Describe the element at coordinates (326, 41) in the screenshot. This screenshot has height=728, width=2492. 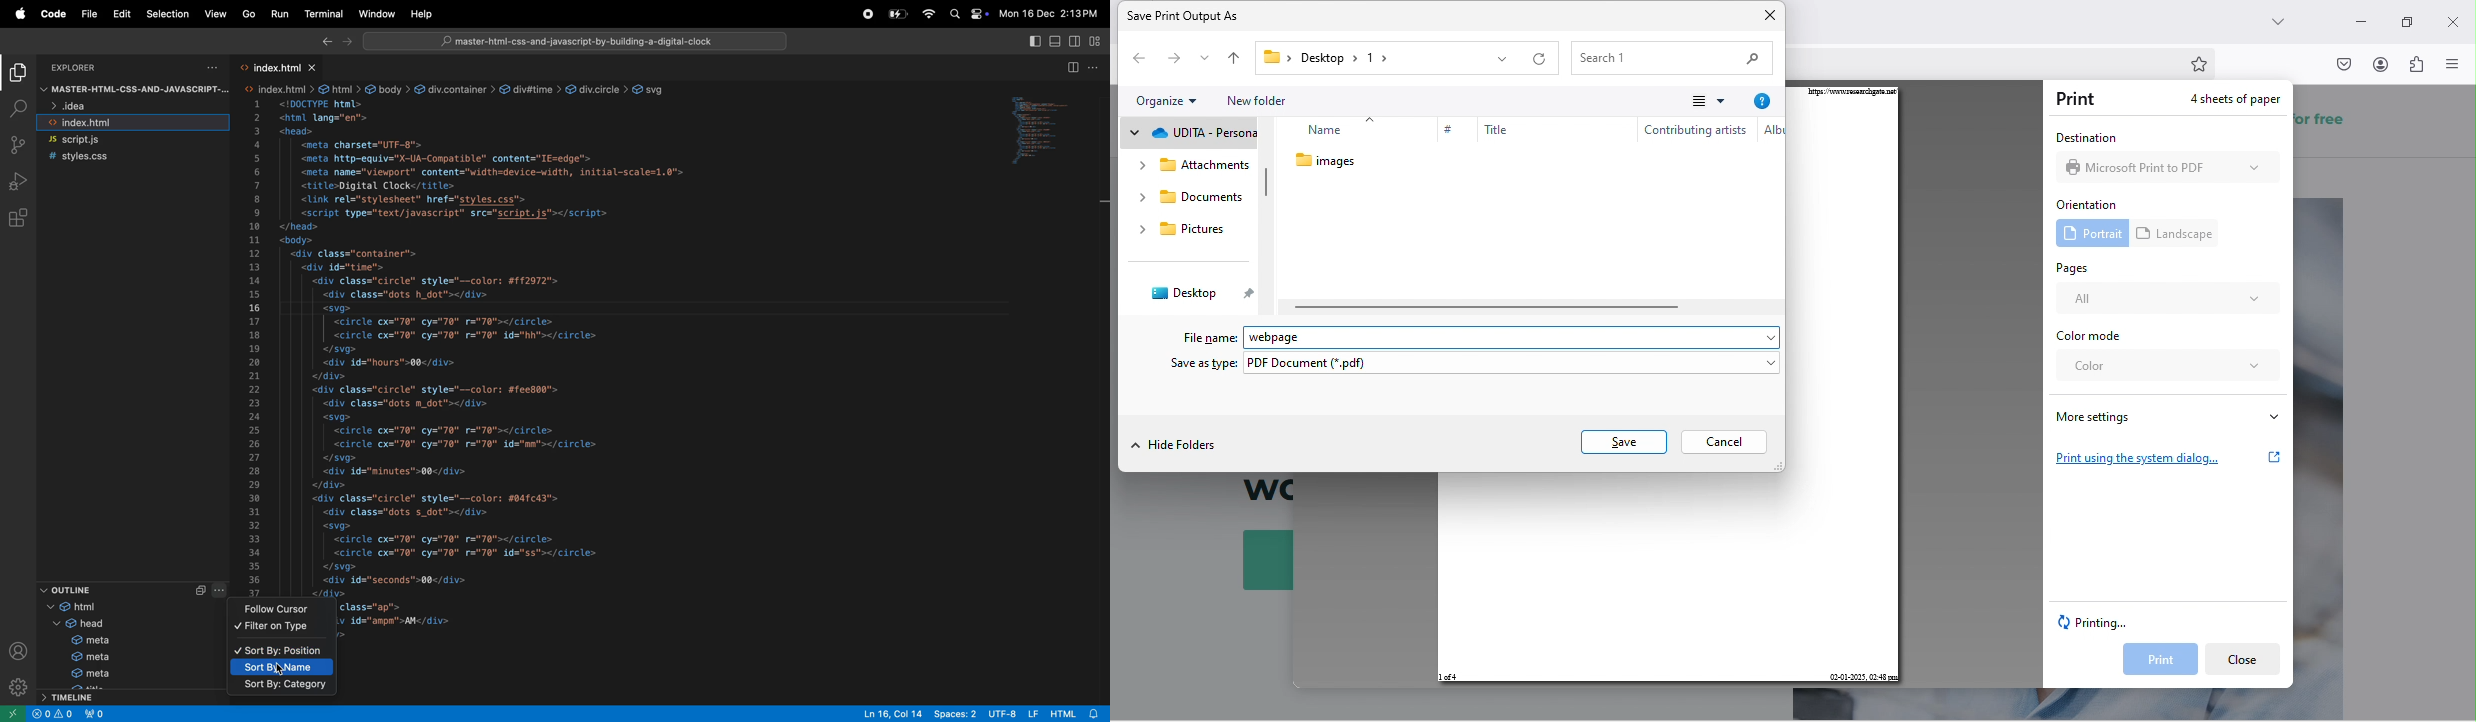
I see `Backward` at that location.